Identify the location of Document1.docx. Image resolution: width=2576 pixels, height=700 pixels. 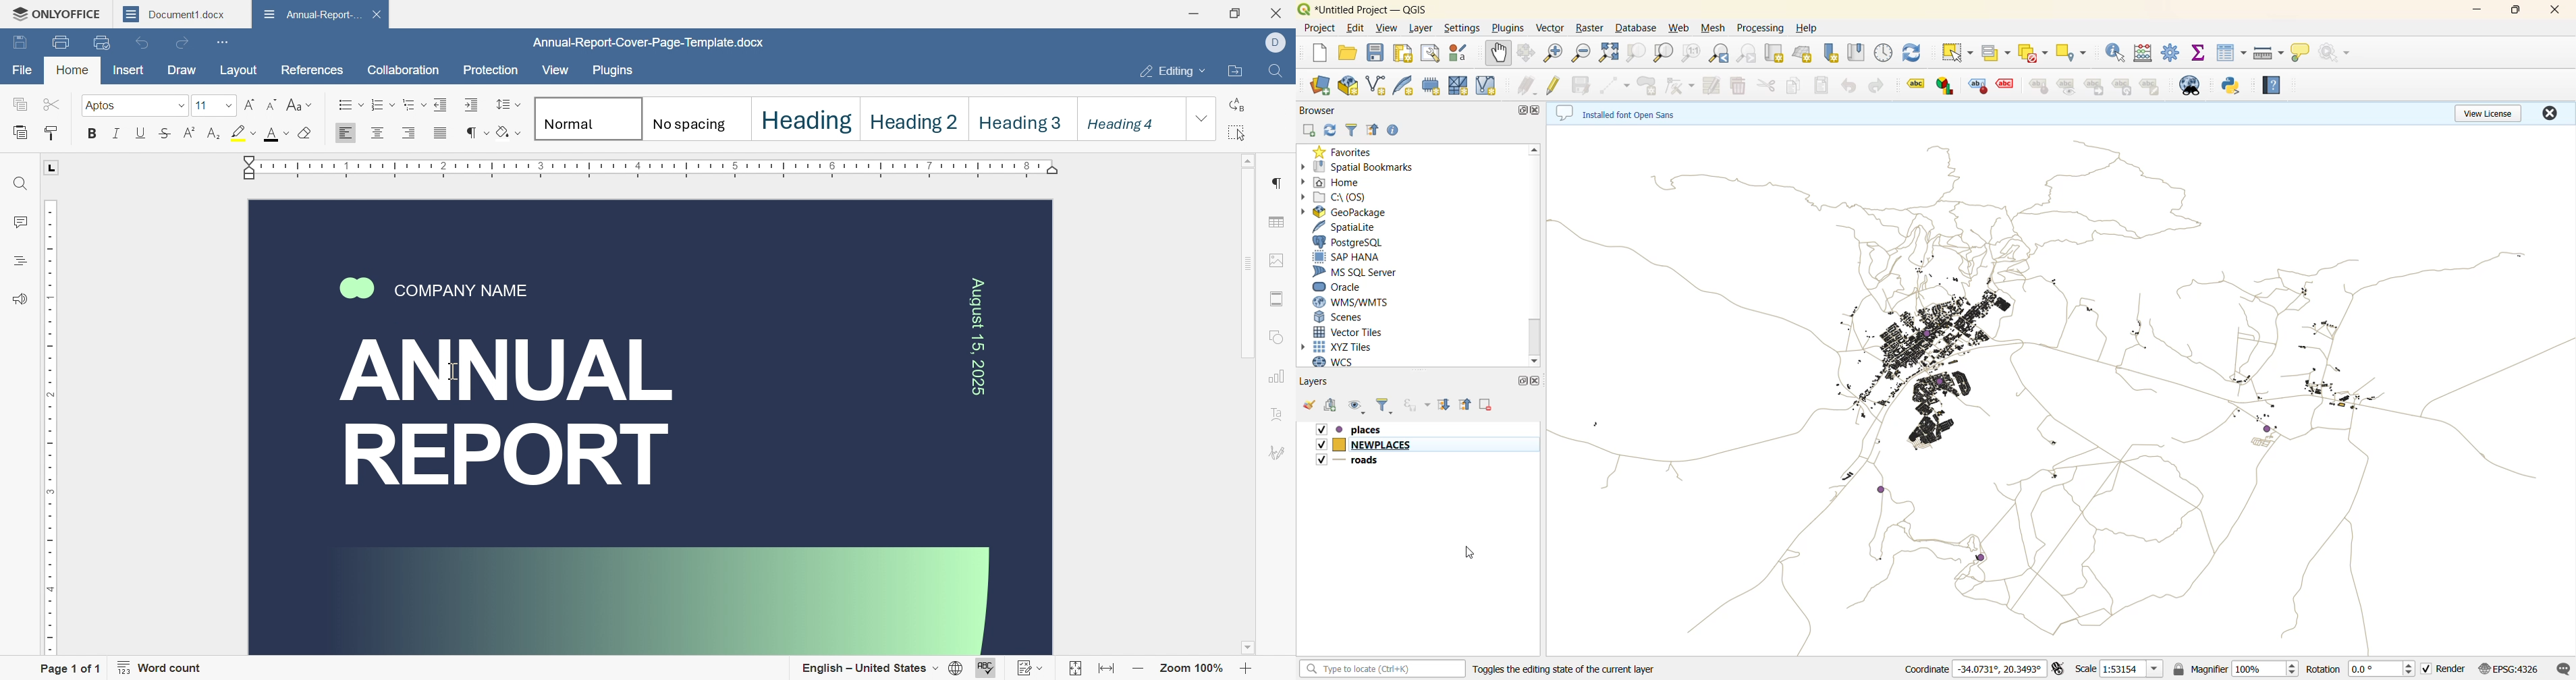
(642, 43).